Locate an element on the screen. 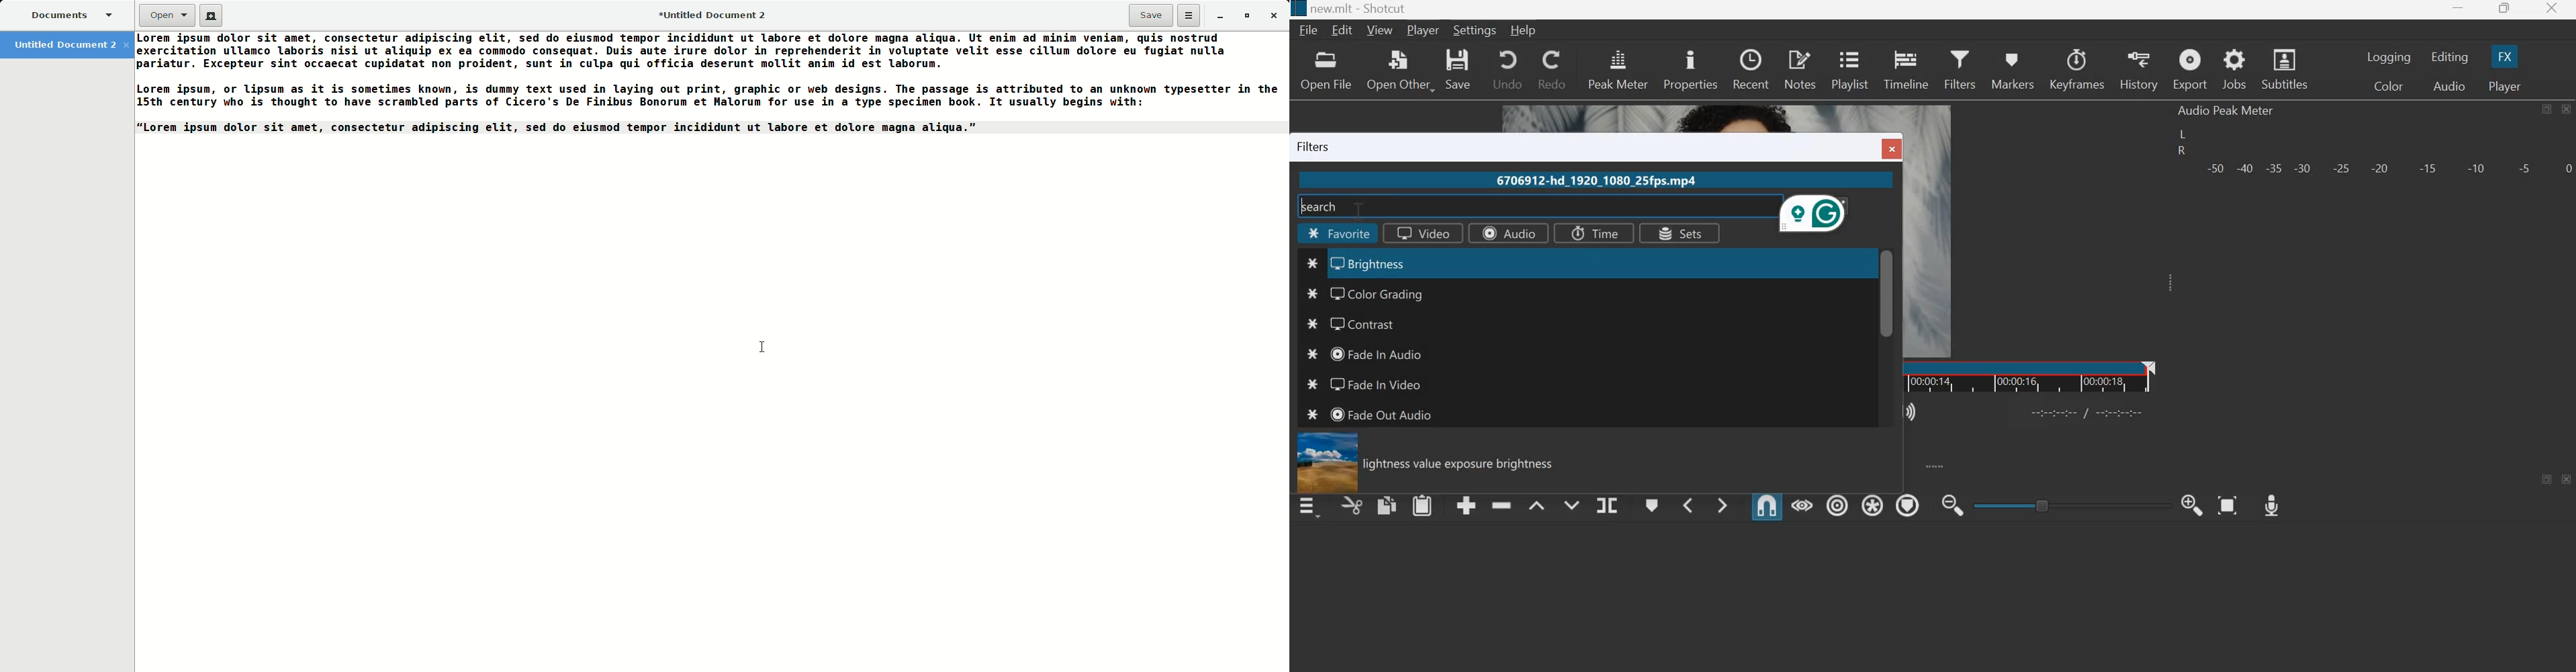  Video is located at coordinates (1417, 233).